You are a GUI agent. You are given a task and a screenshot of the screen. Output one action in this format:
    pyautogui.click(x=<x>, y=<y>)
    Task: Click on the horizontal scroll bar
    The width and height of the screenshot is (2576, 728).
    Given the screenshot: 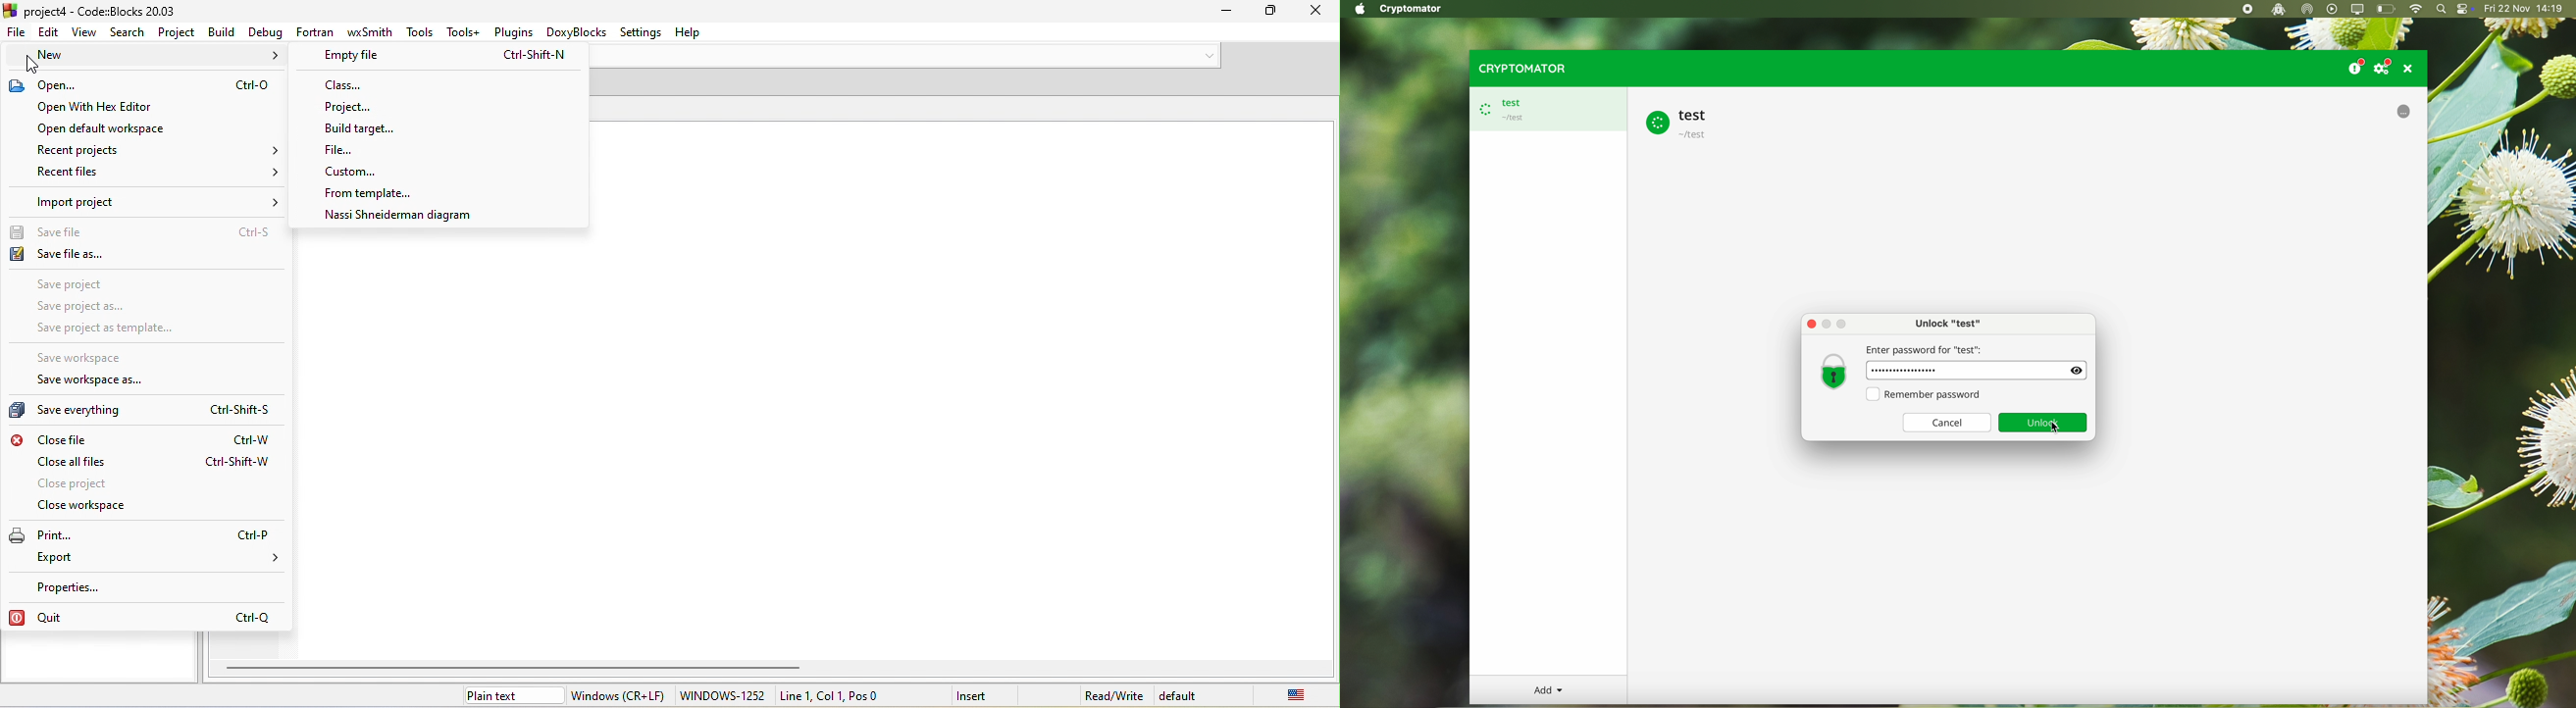 What is the action you would take?
    pyautogui.click(x=519, y=667)
    